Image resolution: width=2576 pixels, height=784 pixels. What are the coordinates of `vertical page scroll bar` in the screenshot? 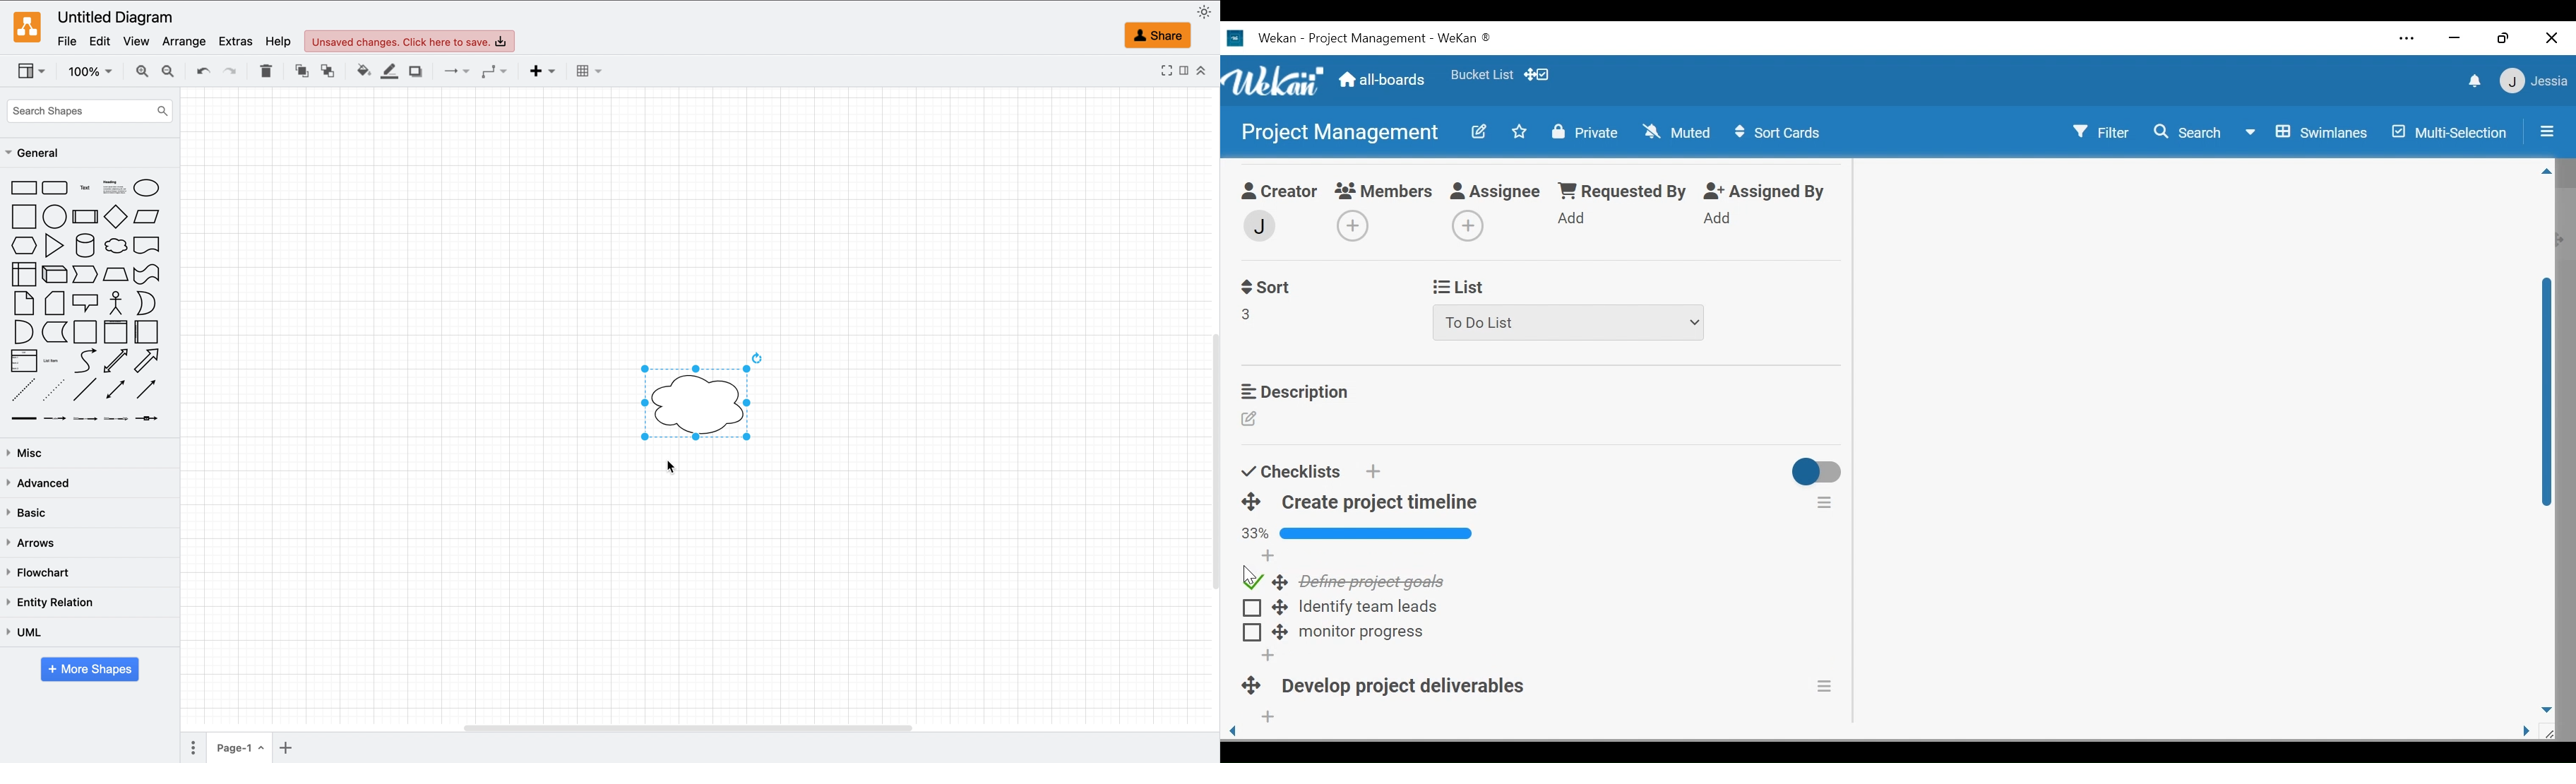 It's located at (1206, 460).